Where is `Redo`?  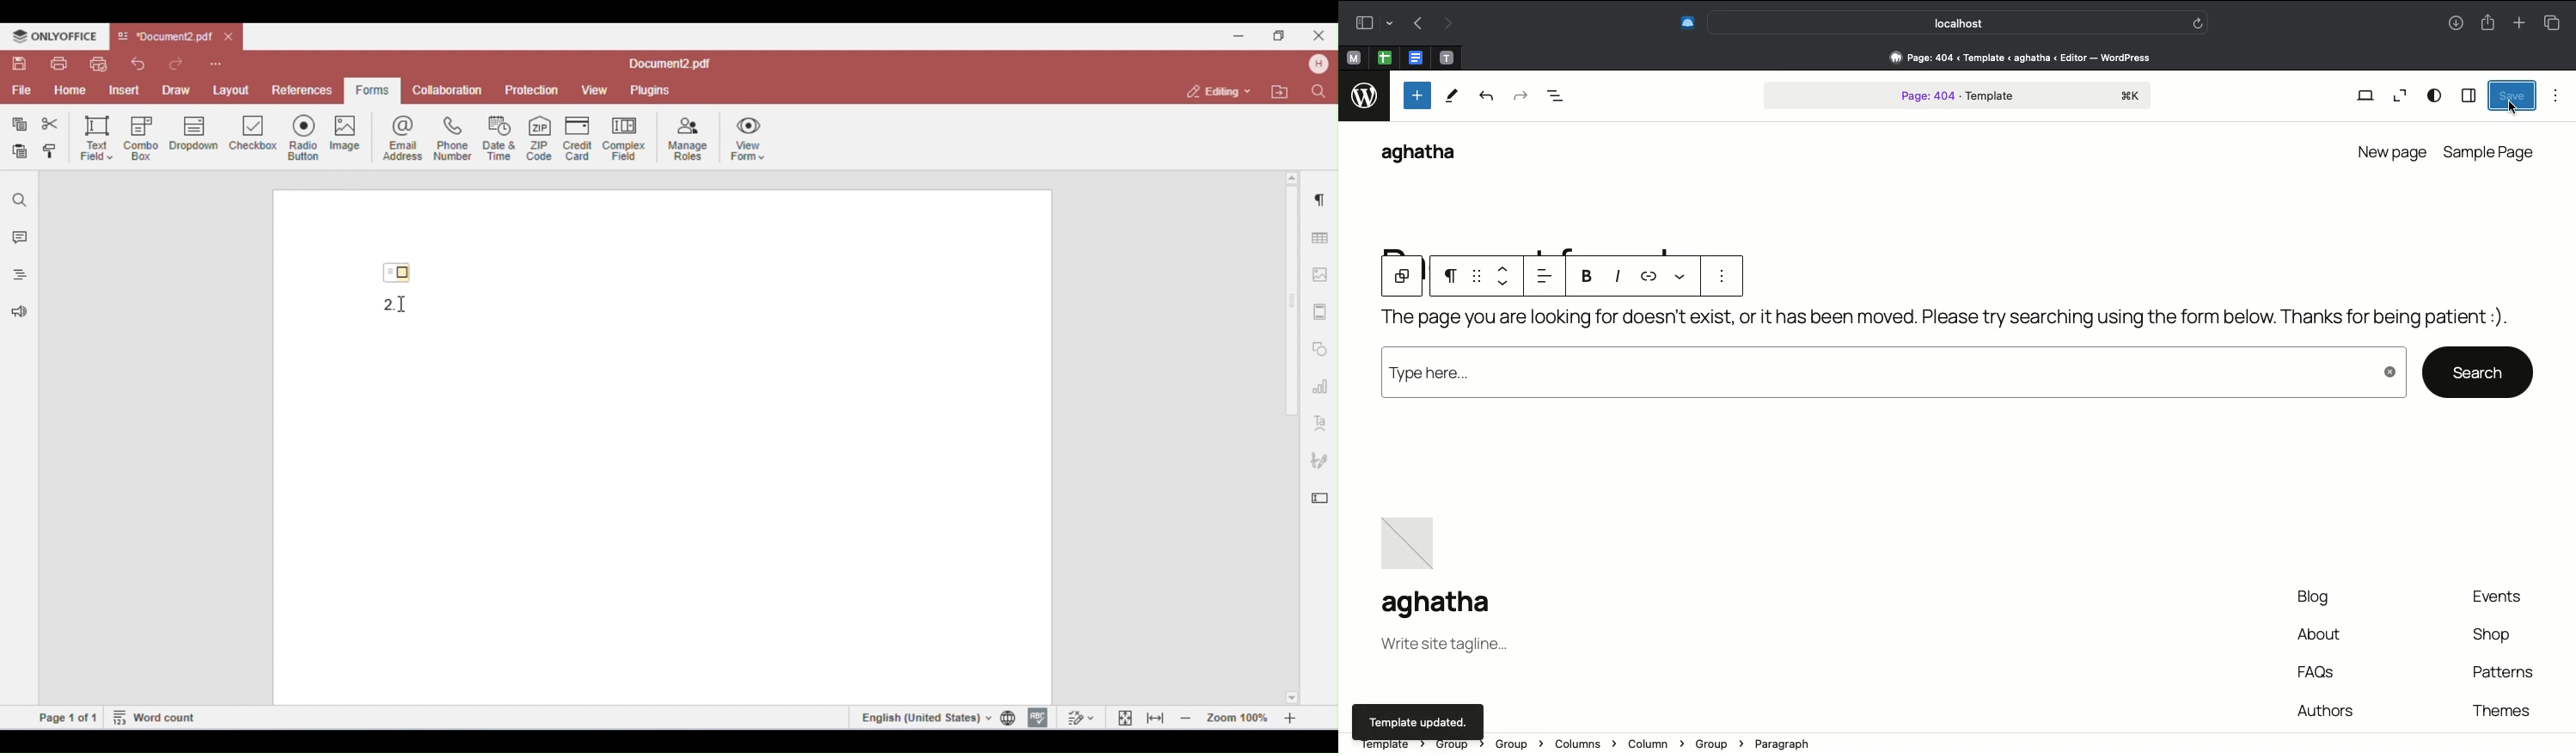 Redo is located at coordinates (1446, 24).